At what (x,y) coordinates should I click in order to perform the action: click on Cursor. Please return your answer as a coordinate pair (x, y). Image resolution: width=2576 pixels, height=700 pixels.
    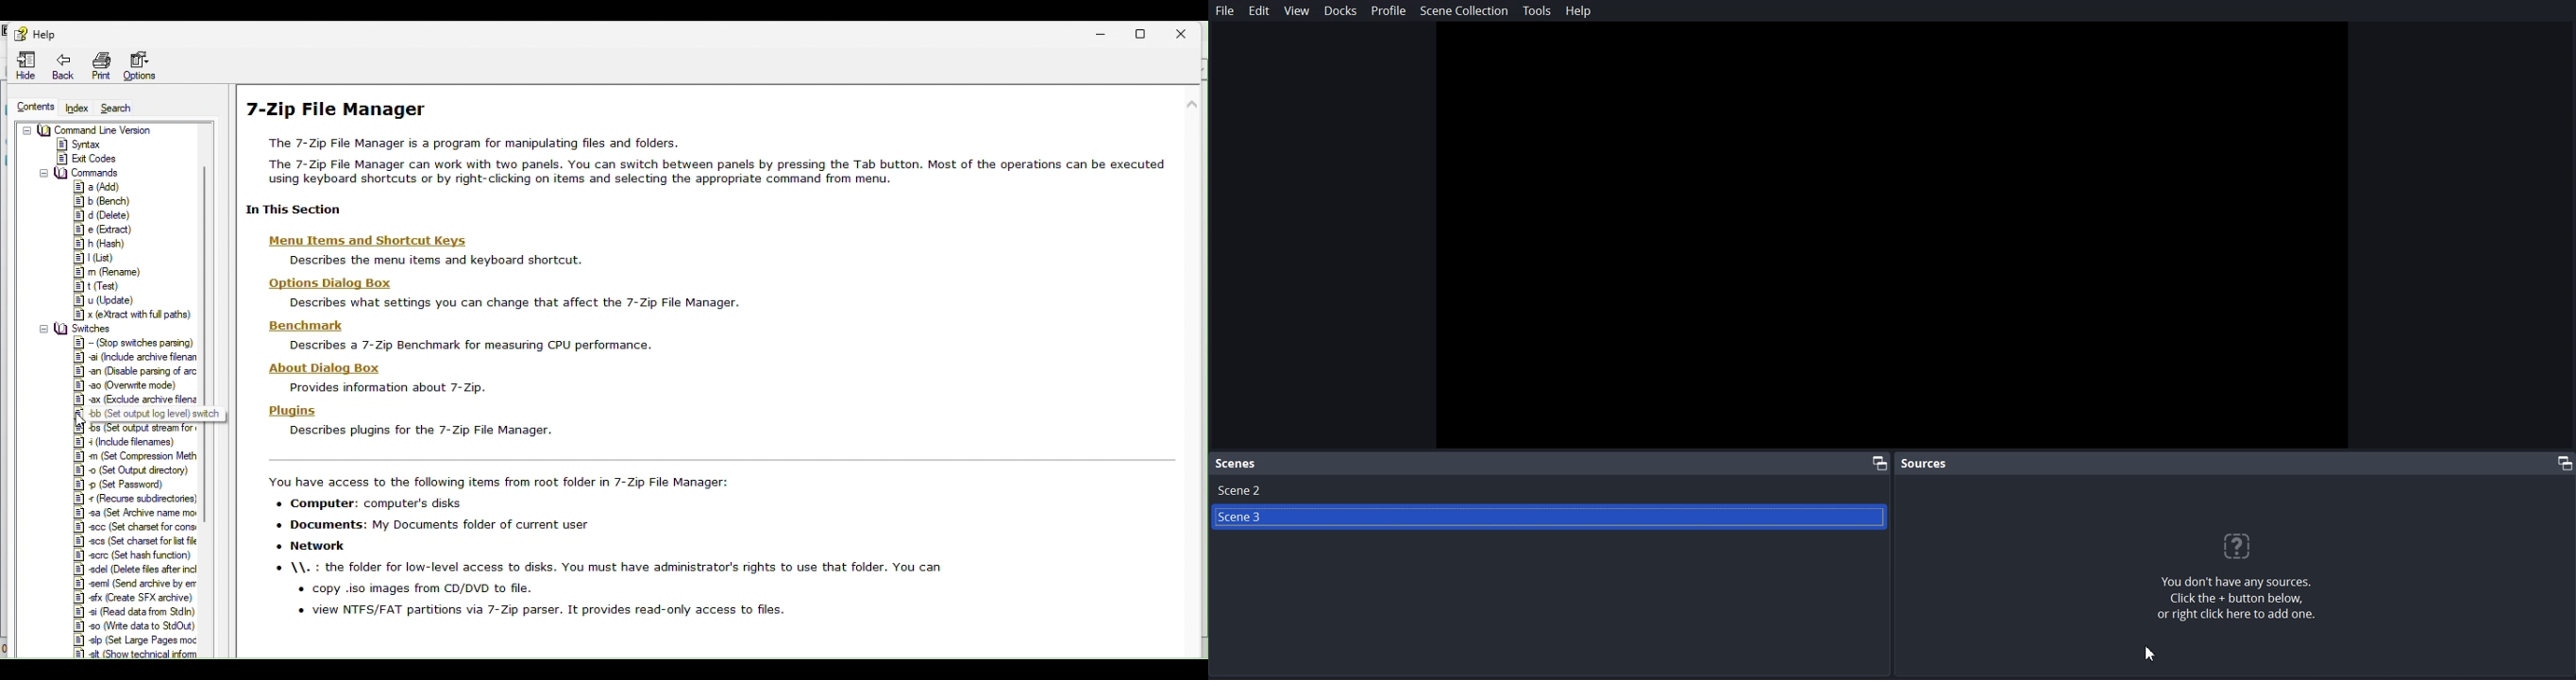
    Looking at the image, I should click on (86, 421).